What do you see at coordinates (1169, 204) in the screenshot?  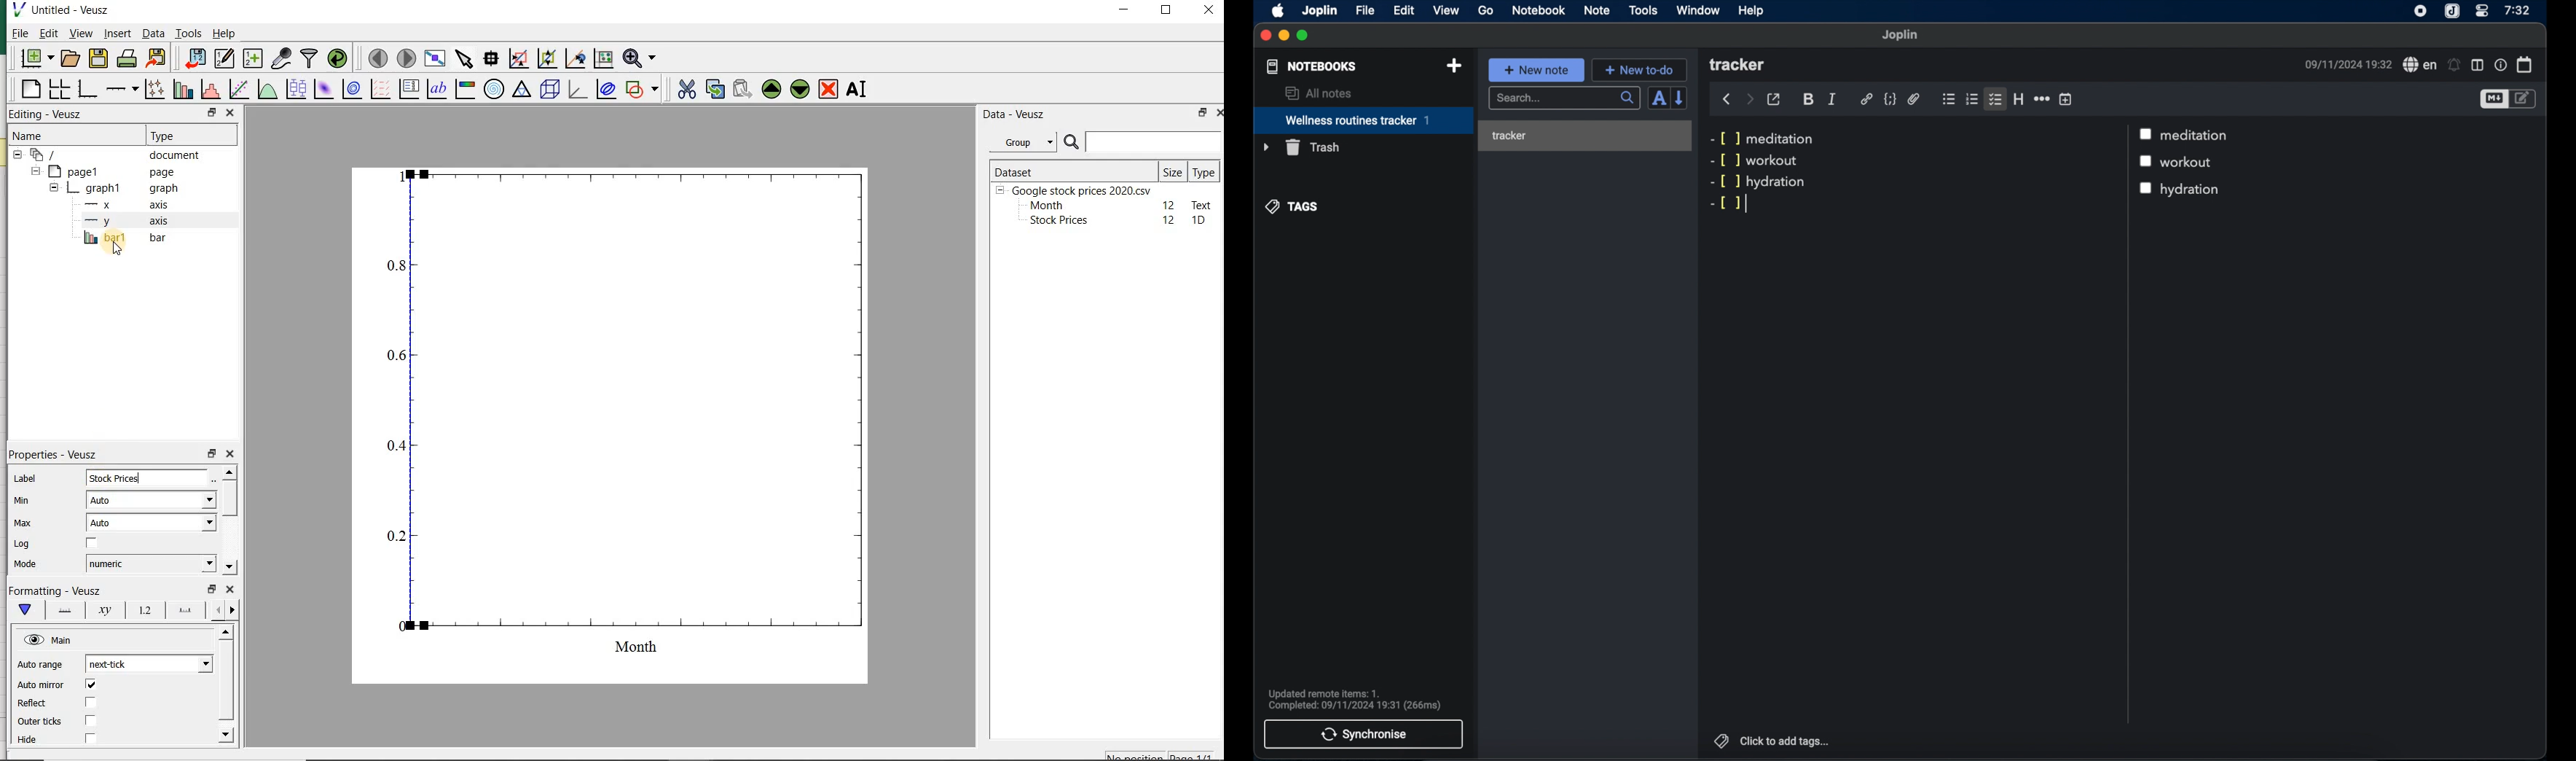 I see `12` at bounding box center [1169, 204].